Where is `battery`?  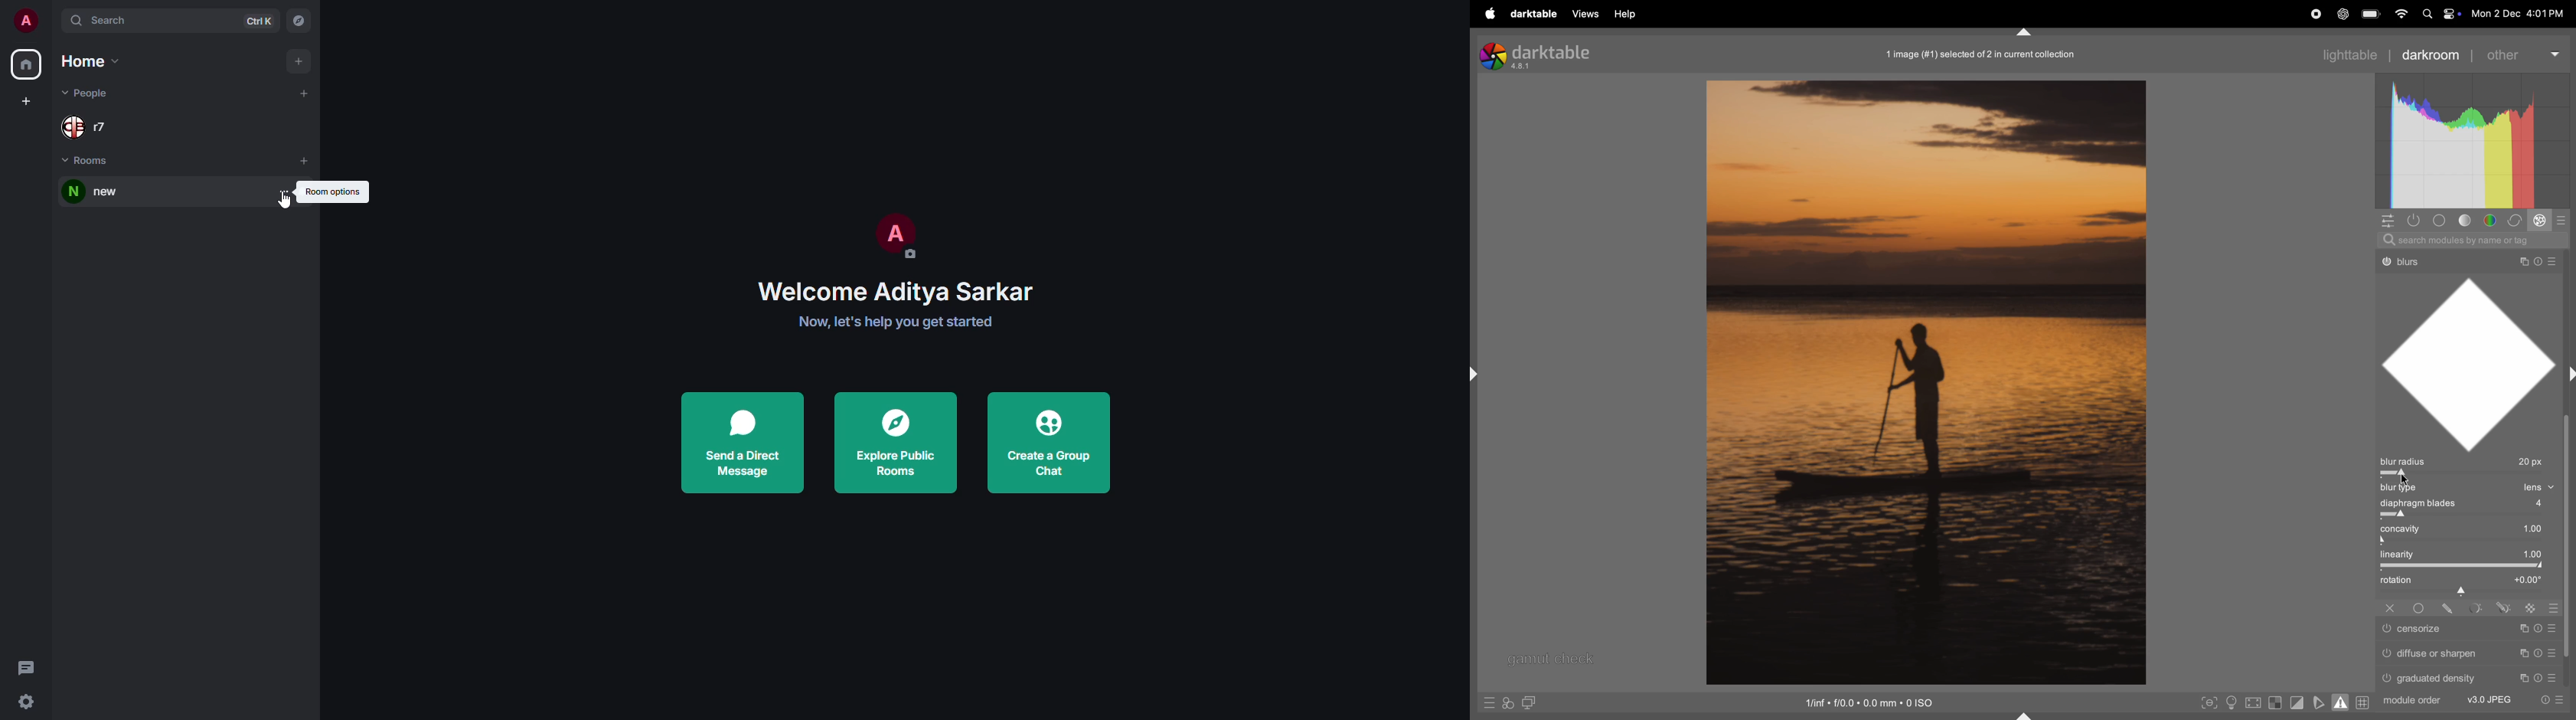
battery is located at coordinates (2372, 13).